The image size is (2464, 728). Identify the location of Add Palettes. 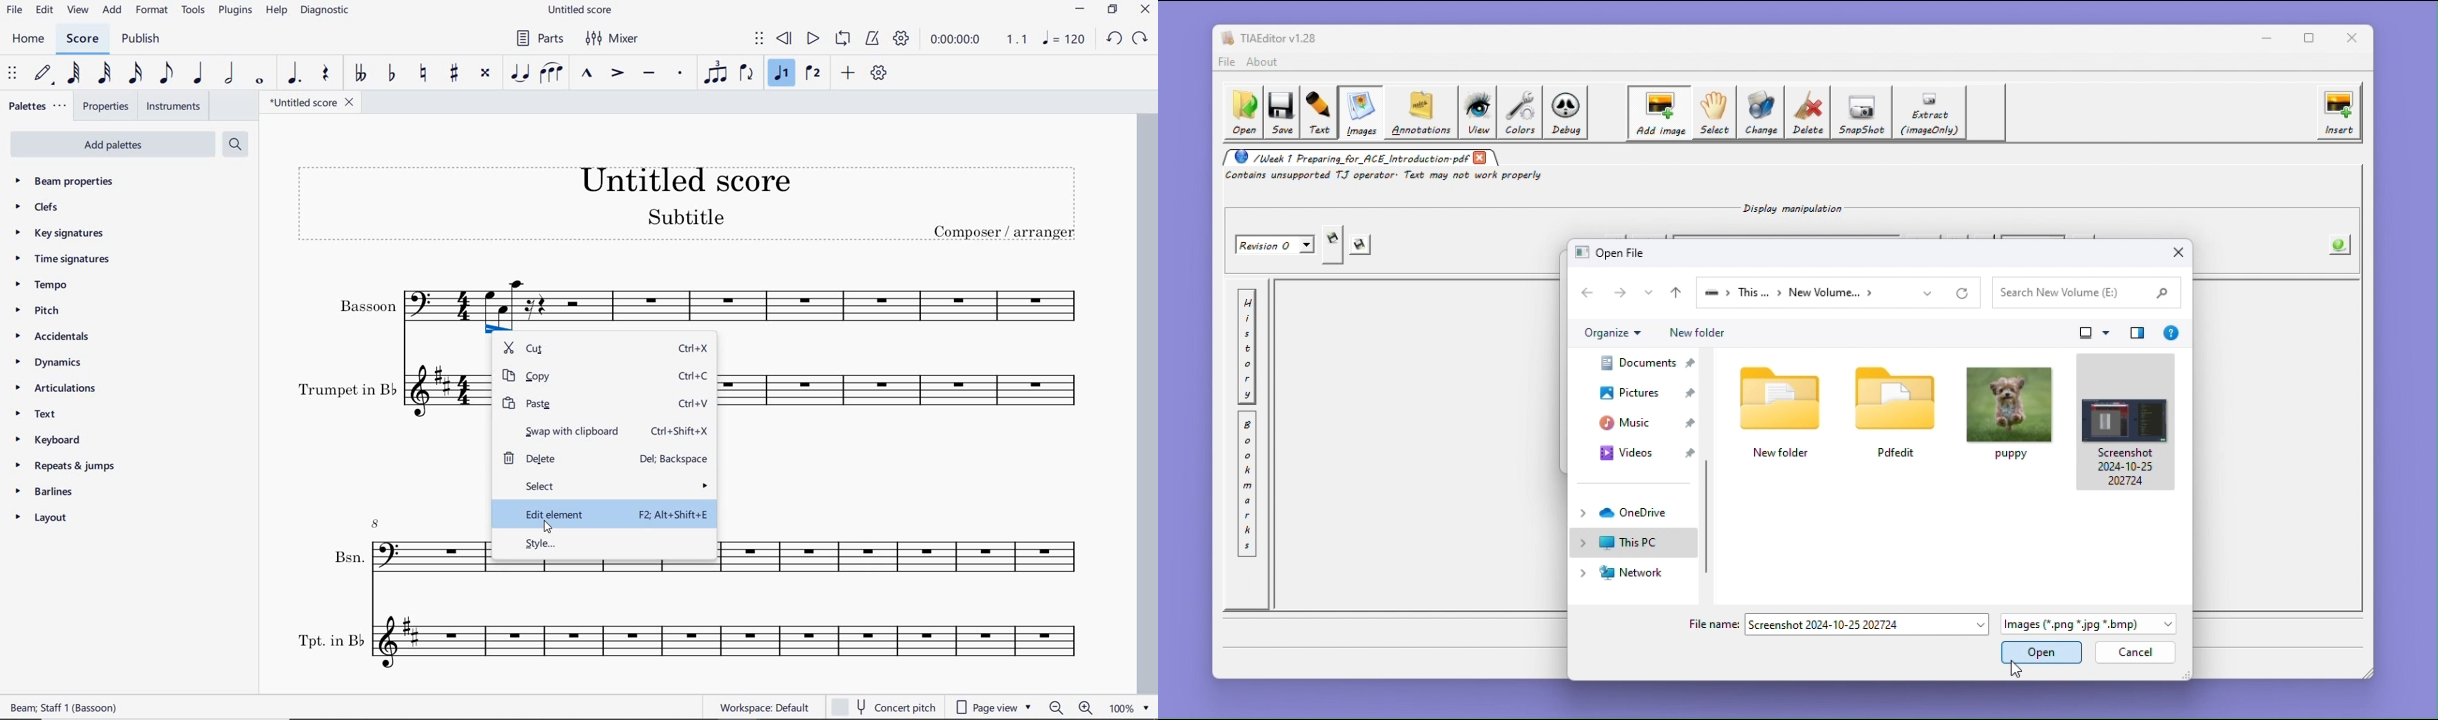
(112, 143).